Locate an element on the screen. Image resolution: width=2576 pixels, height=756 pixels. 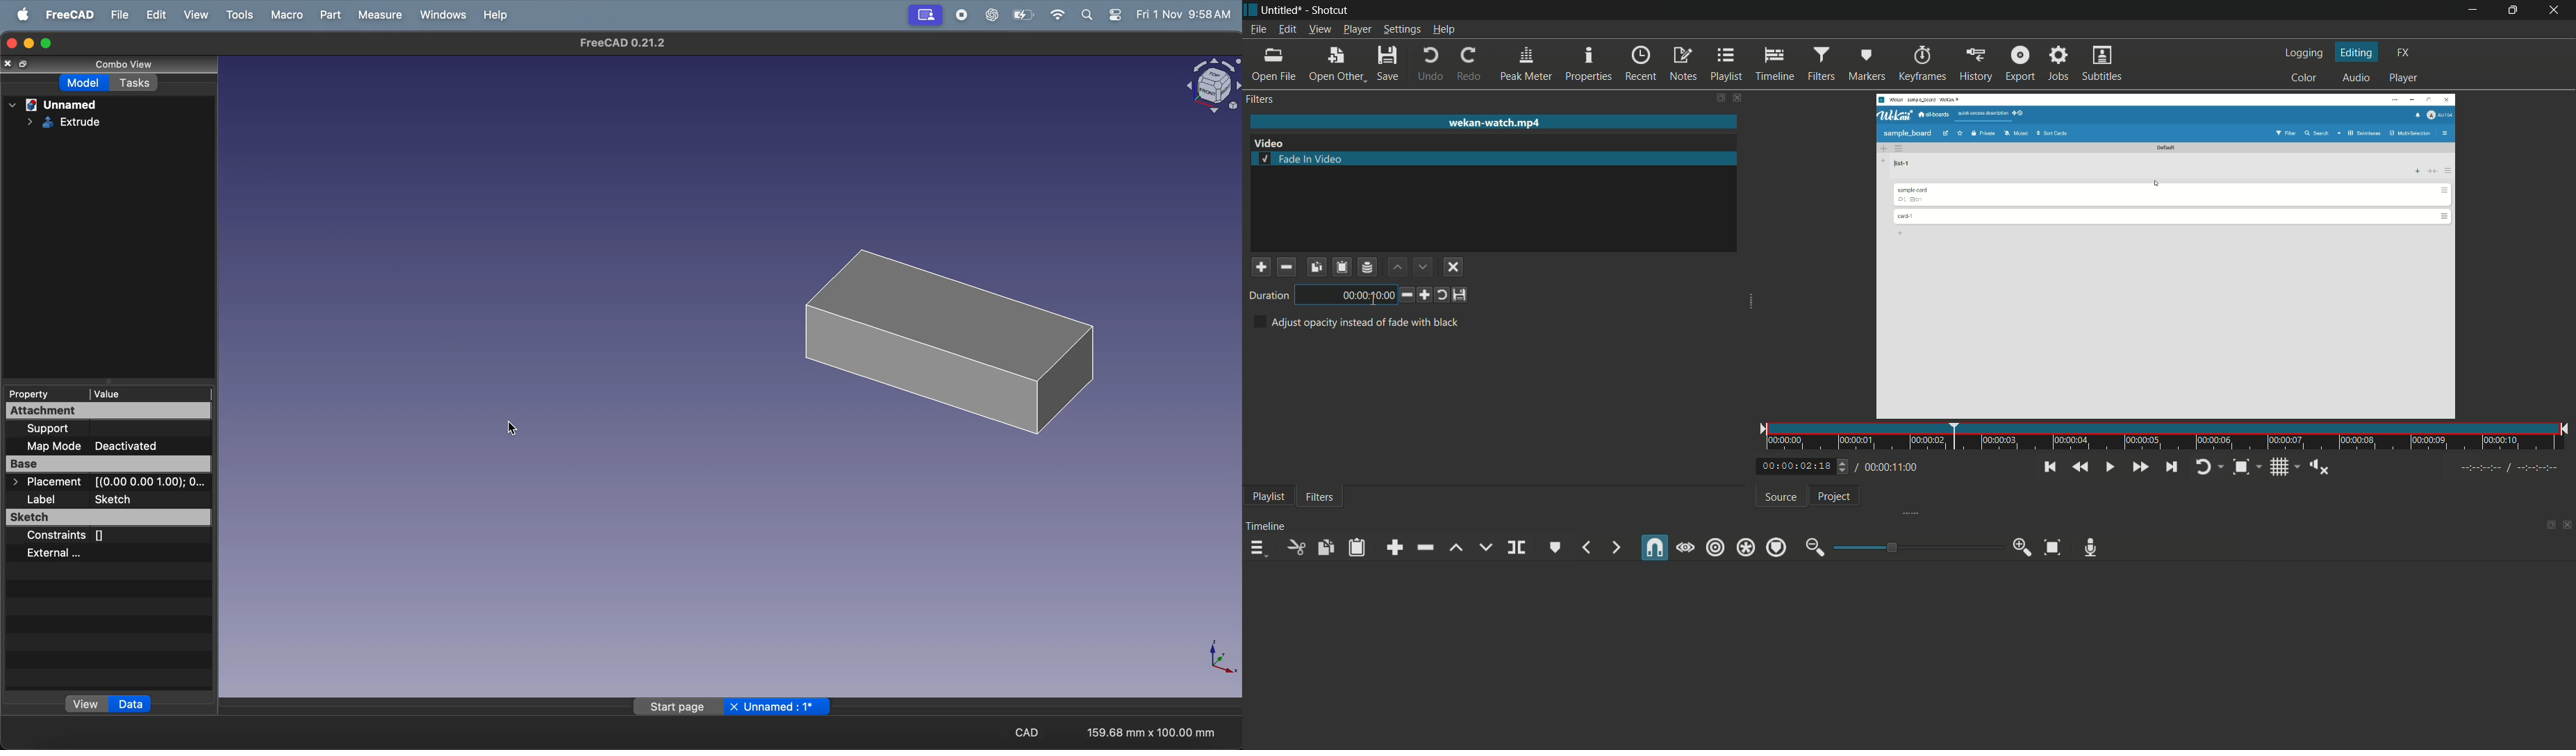
windows is located at coordinates (439, 16).